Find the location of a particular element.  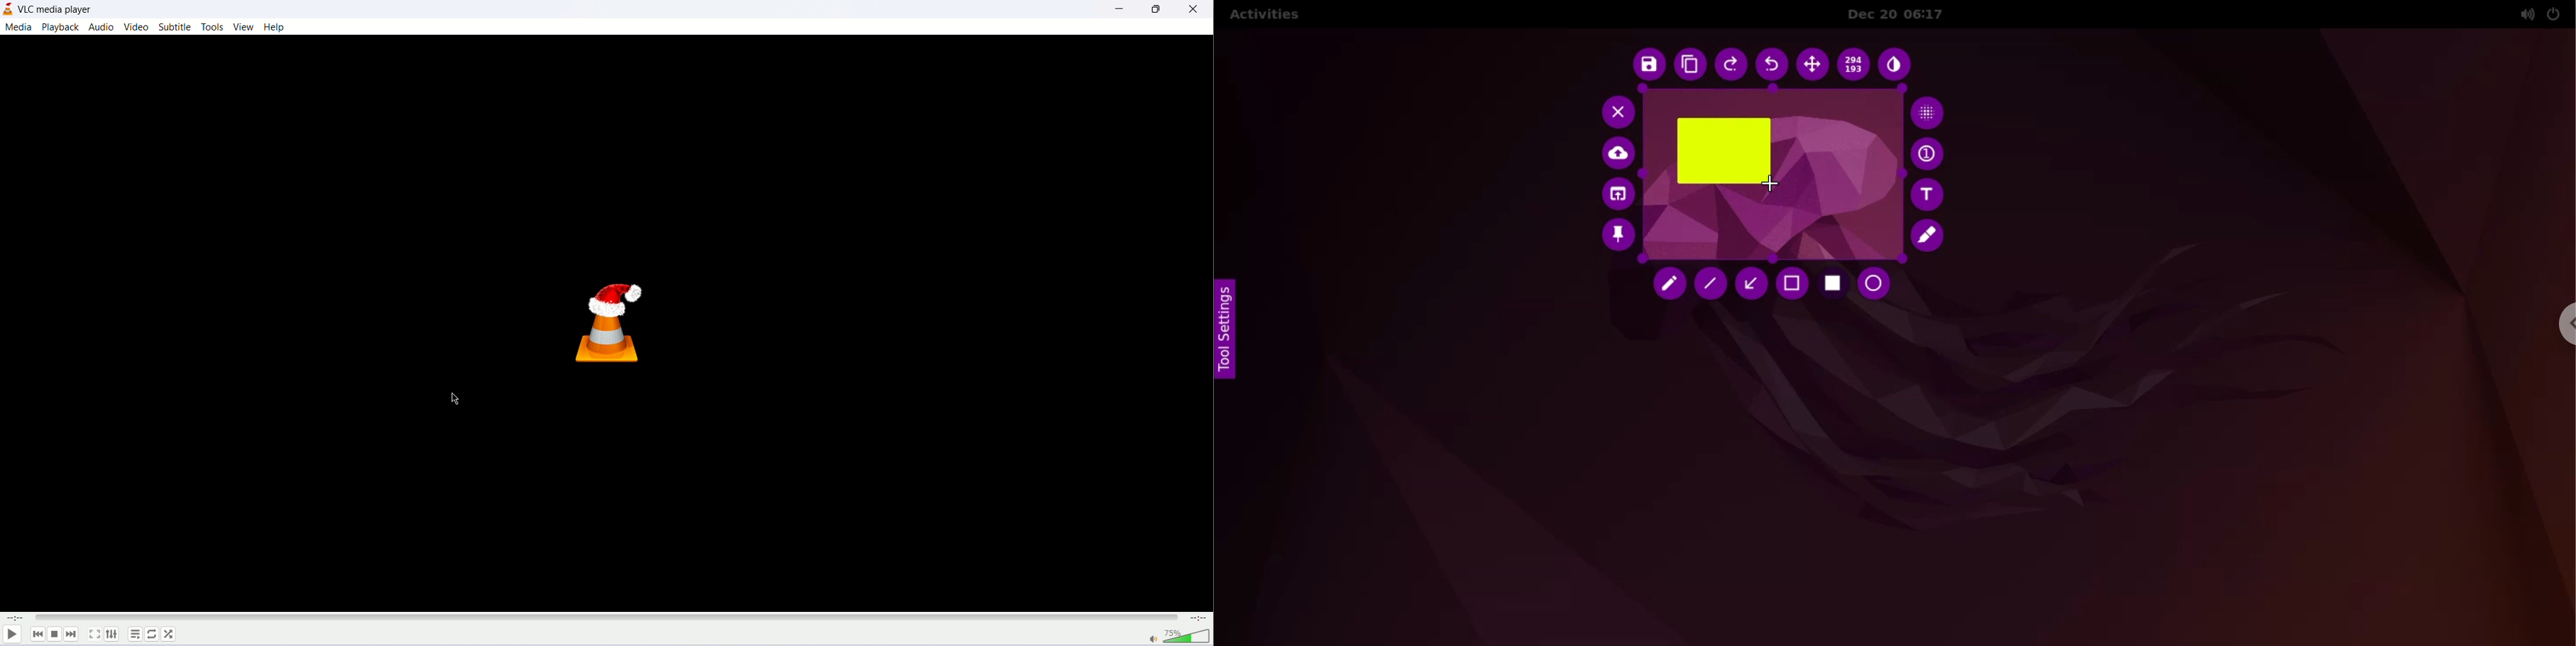

video is located at coordinates (136, 27).